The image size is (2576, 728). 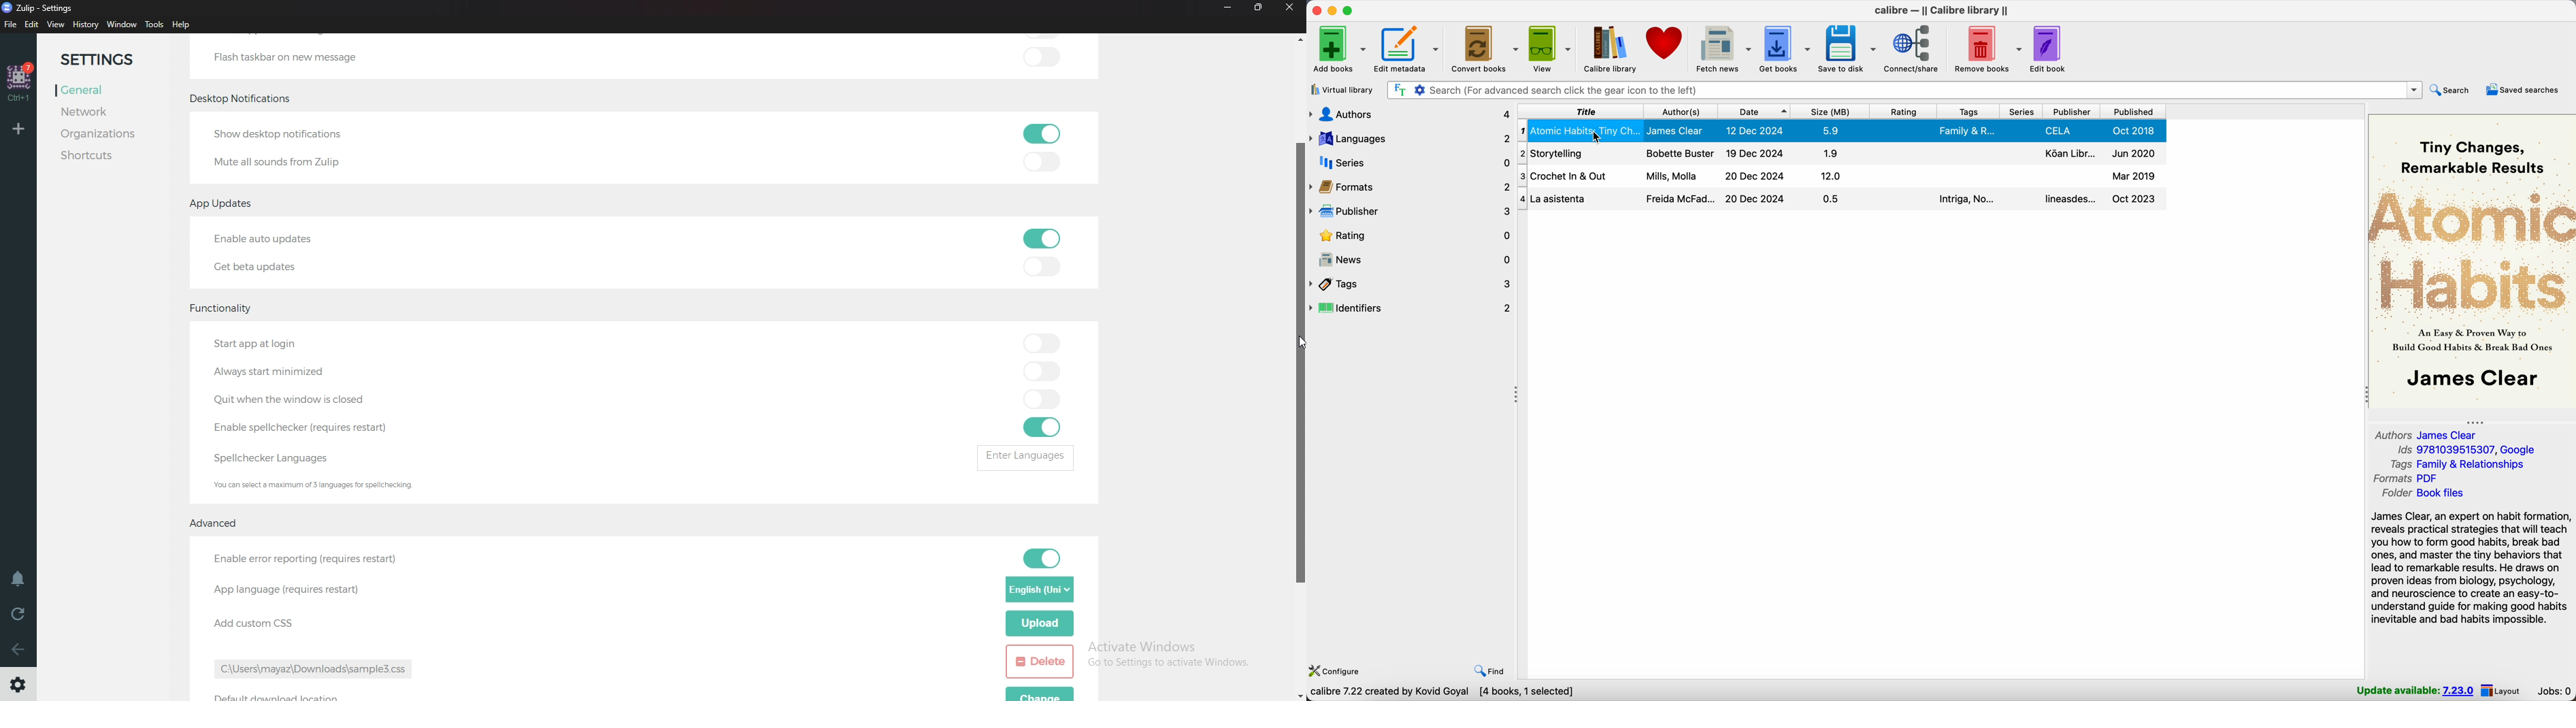 I want to click on toggle, so click(x=1042, y=372).